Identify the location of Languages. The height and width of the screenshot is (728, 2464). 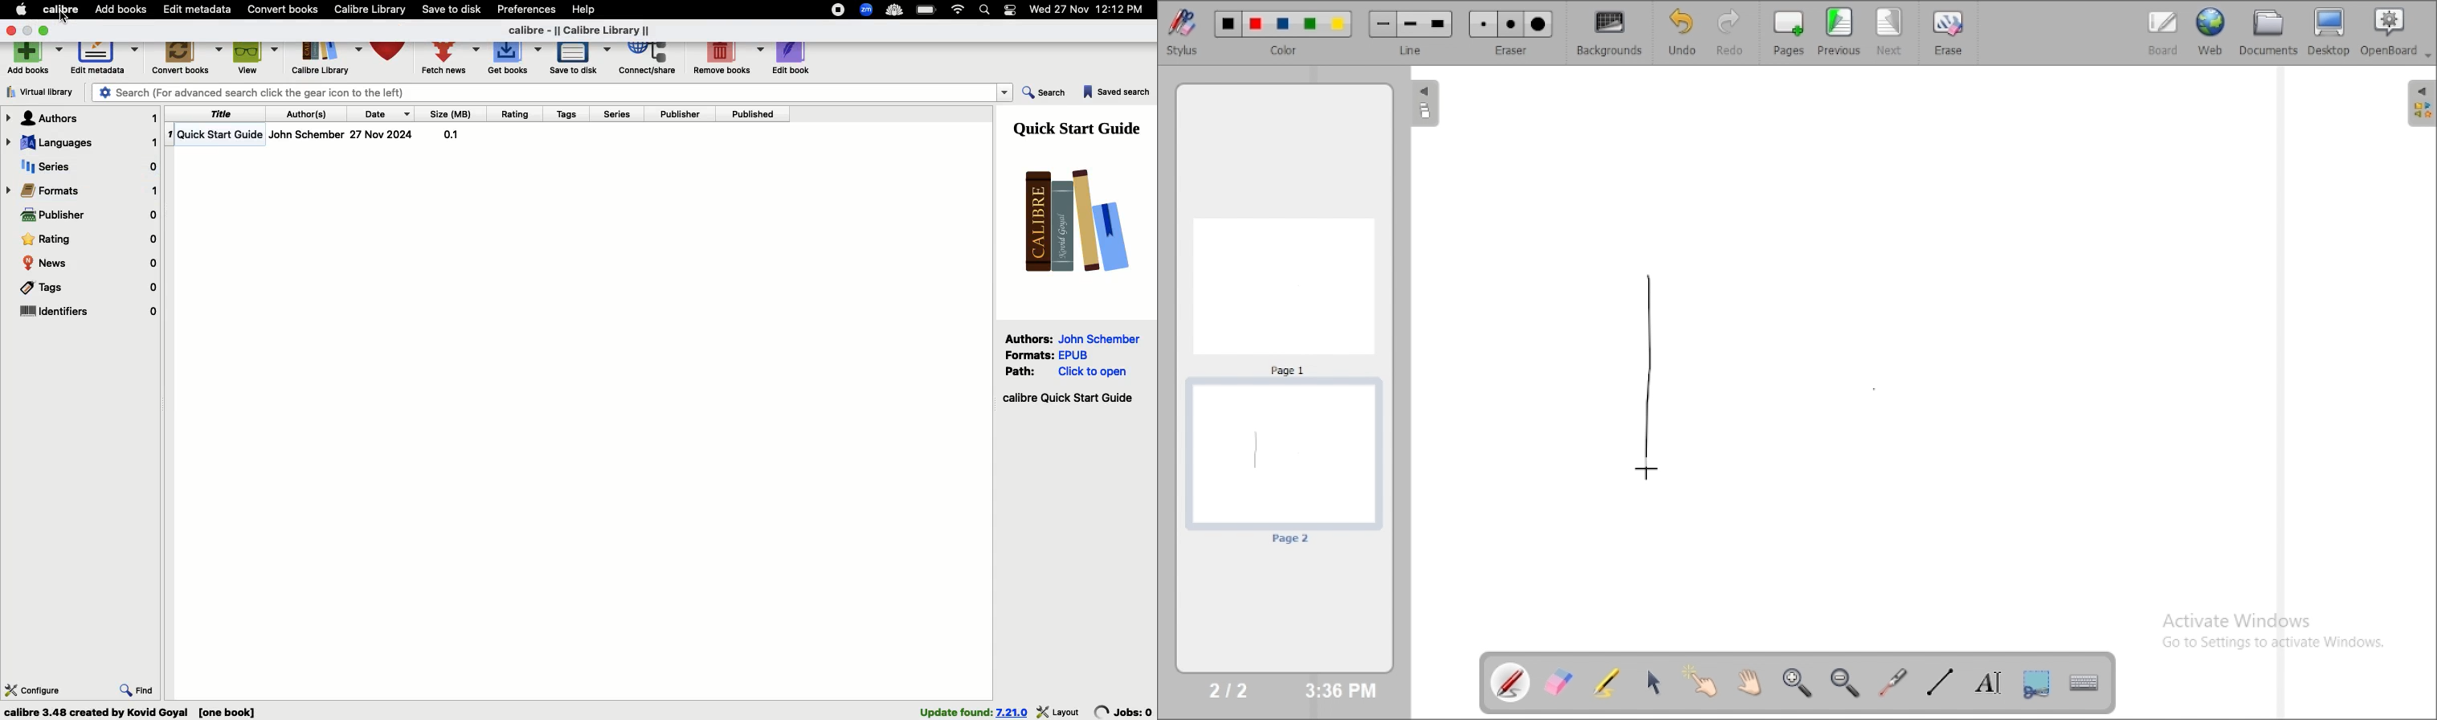
(81, 144).